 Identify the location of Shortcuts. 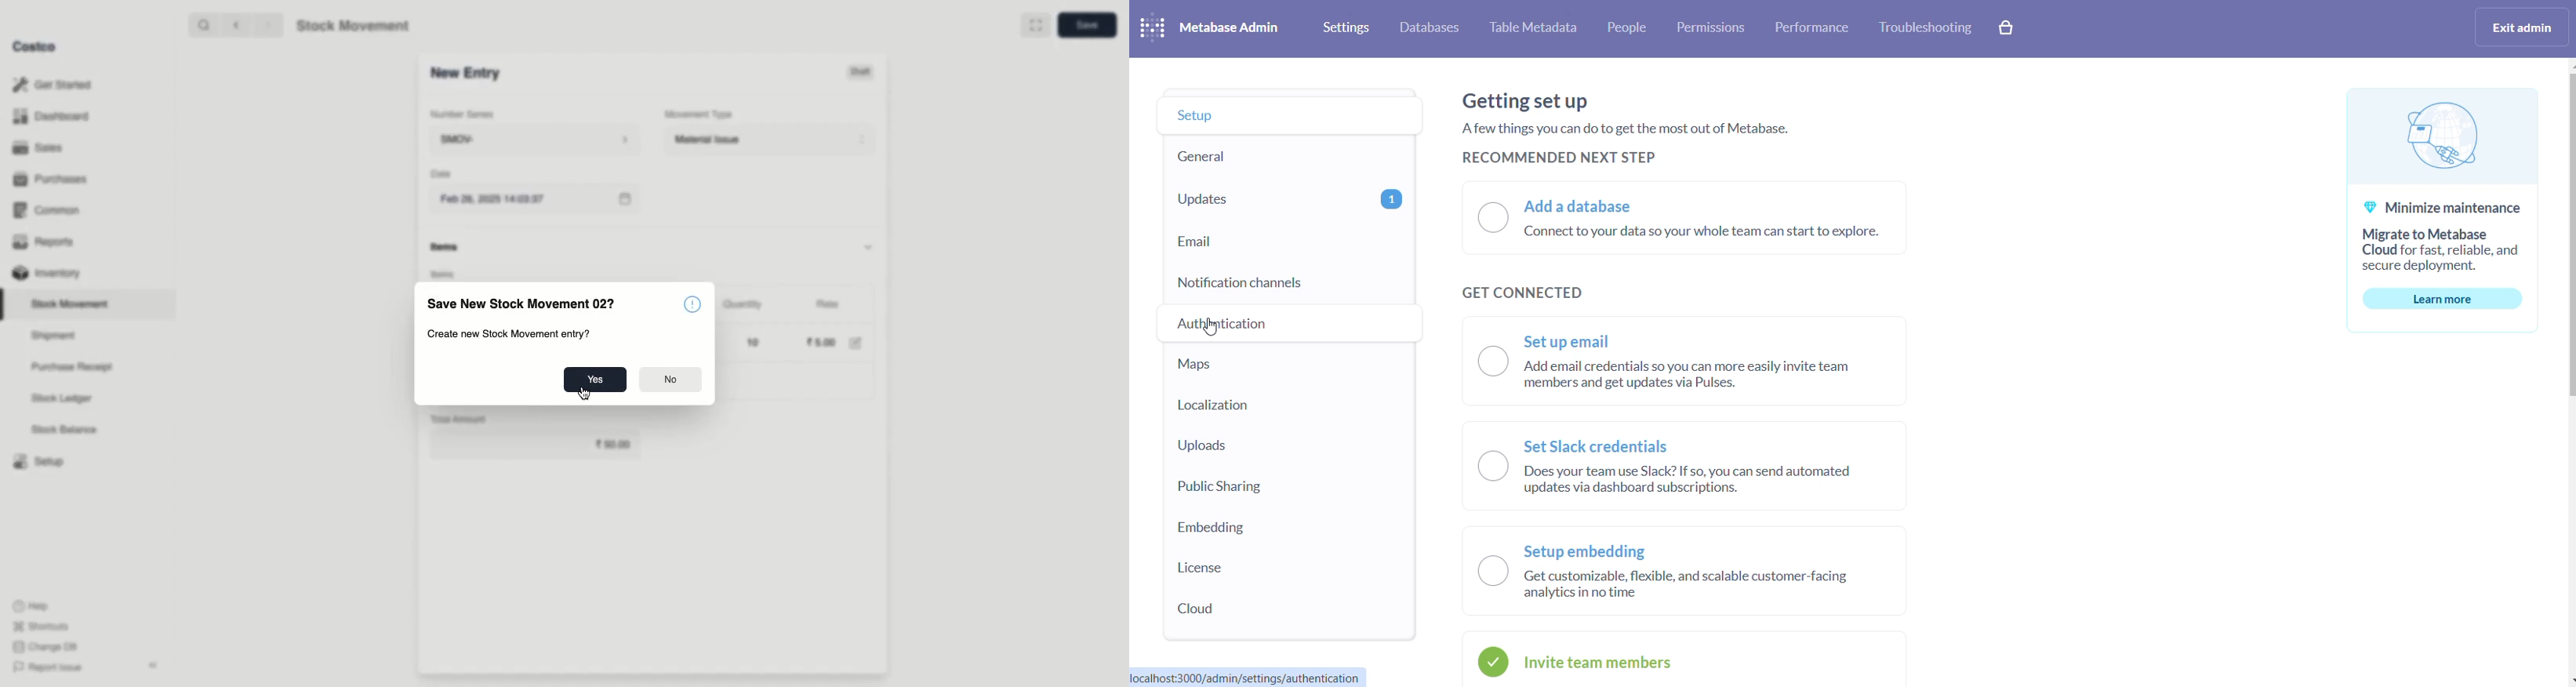
(41, 624).